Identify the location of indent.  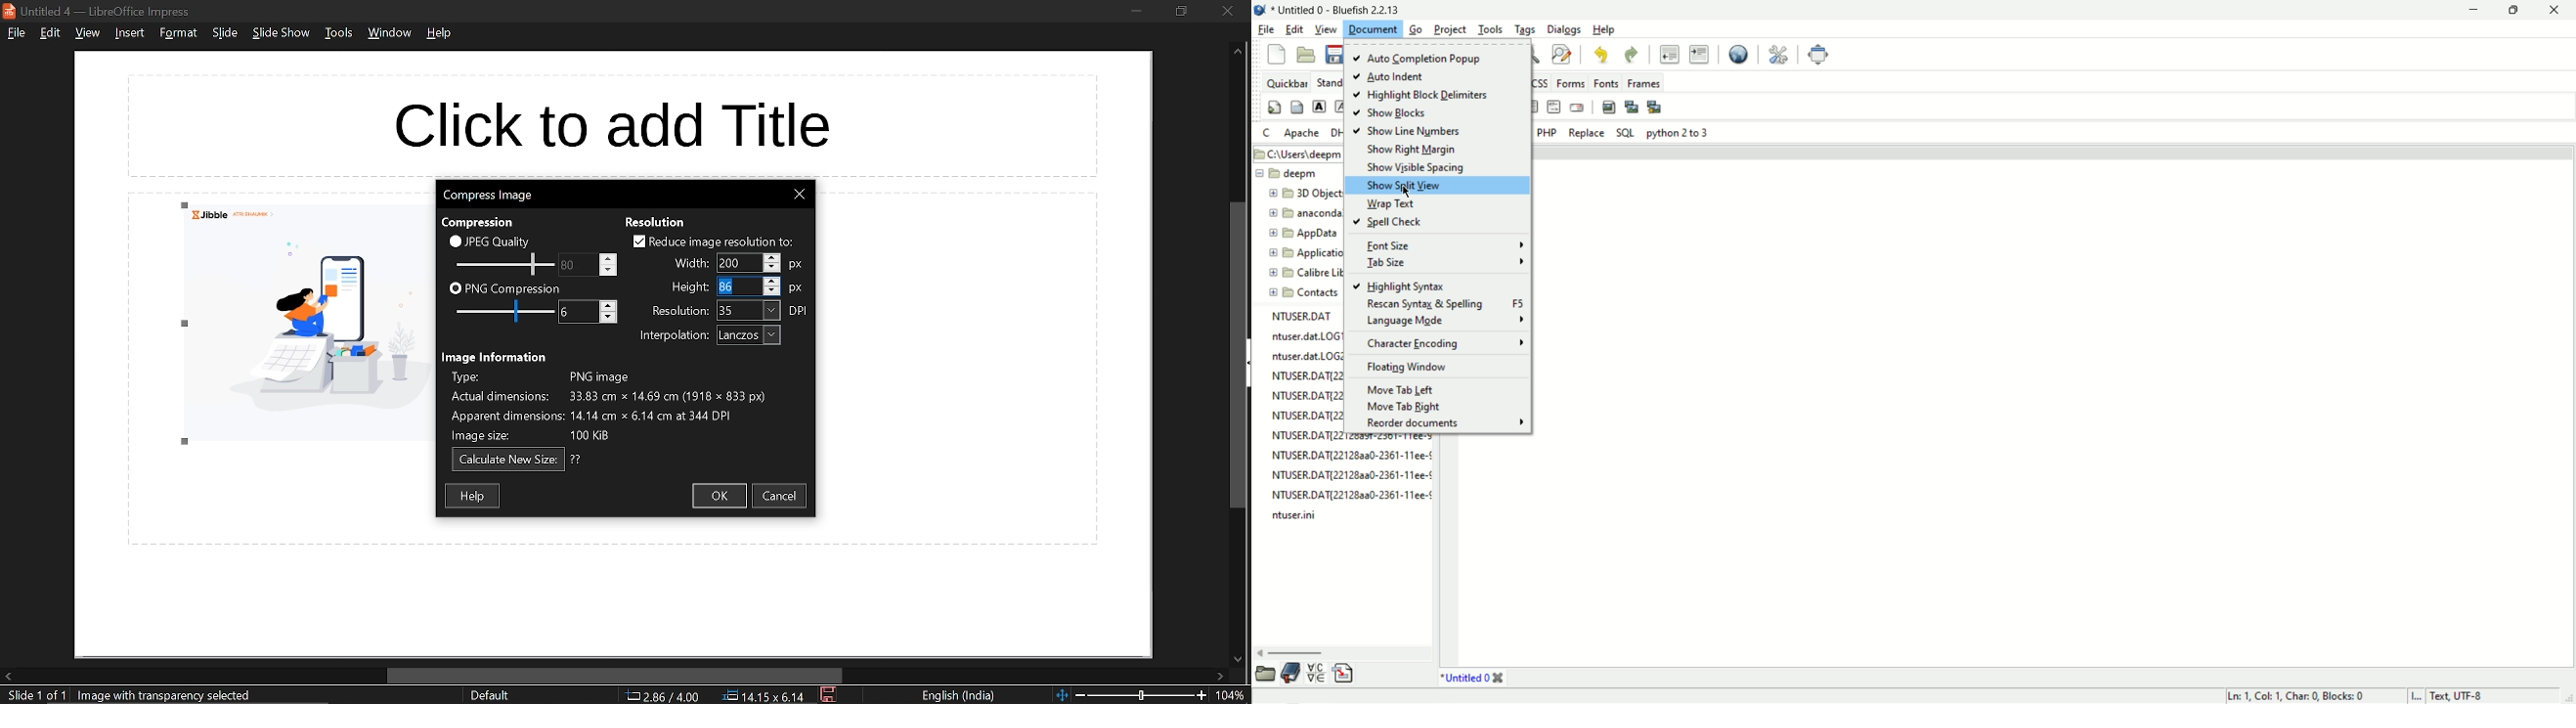
(1703, 56).